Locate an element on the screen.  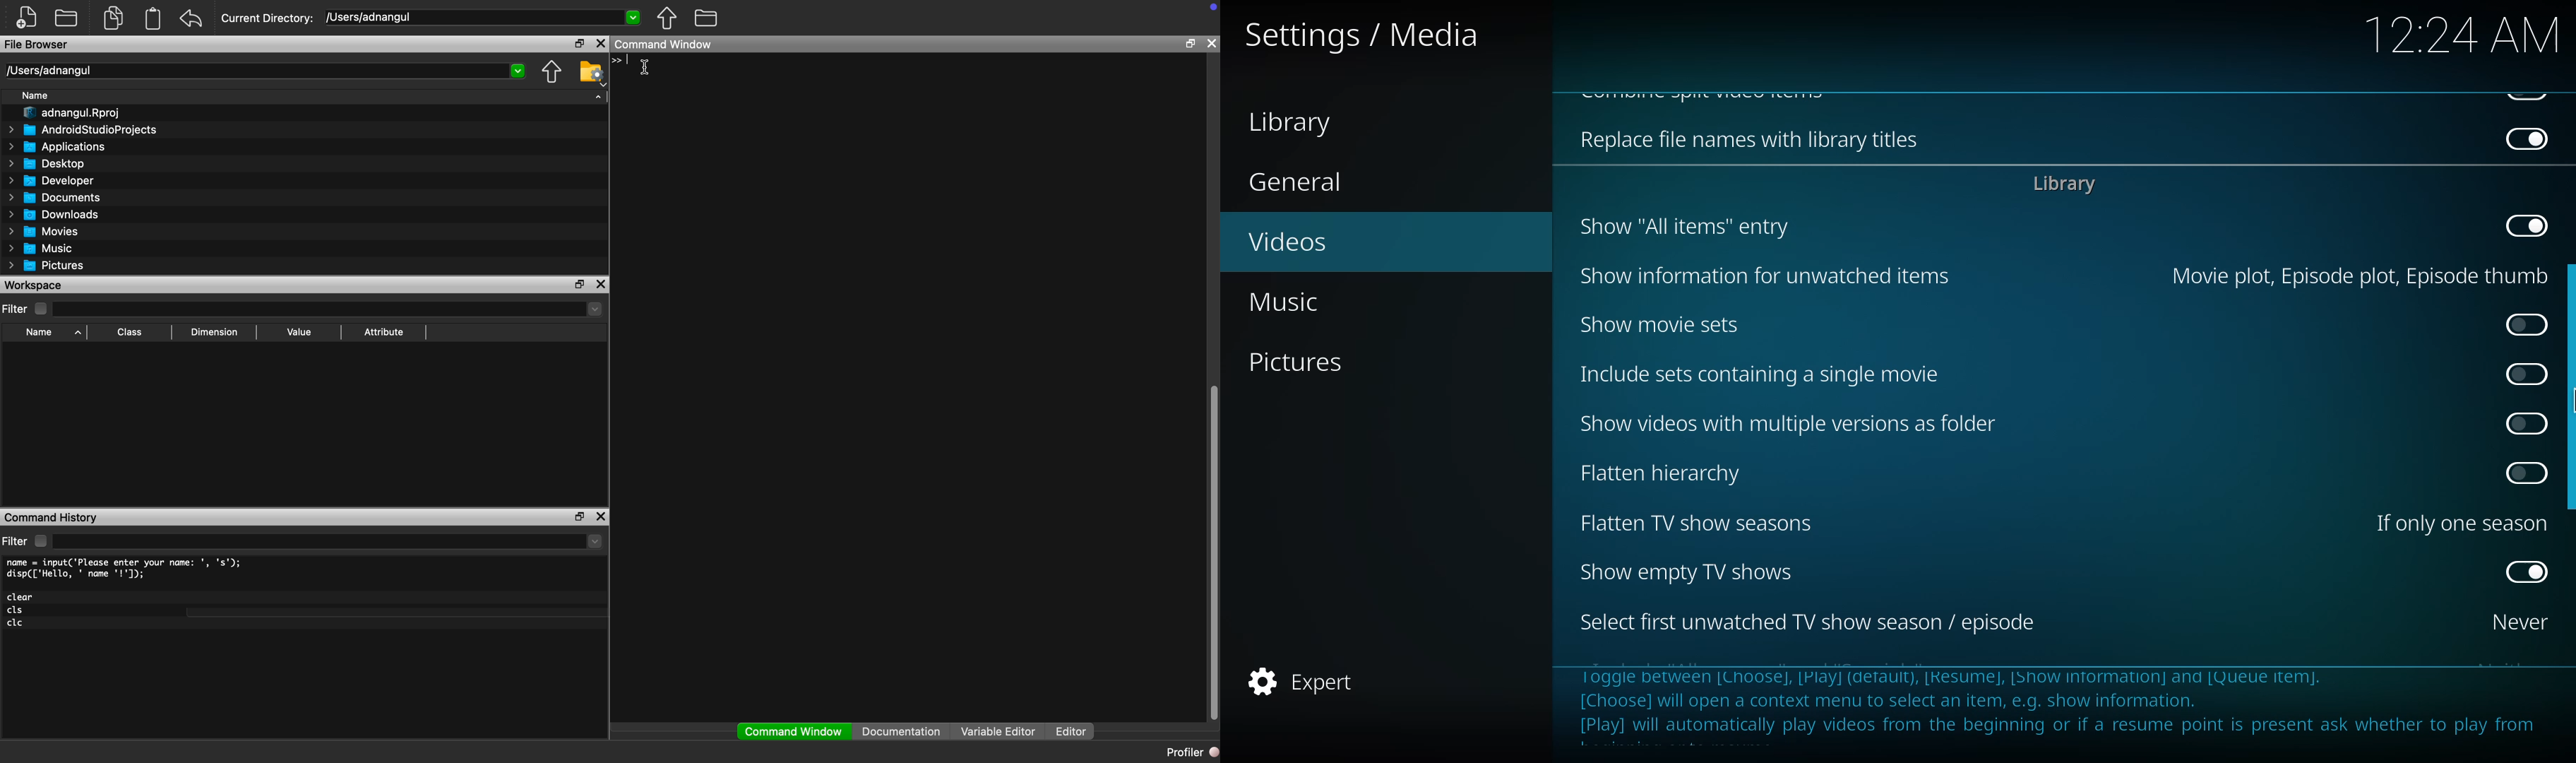
folder is located at coordinates (707, 18).